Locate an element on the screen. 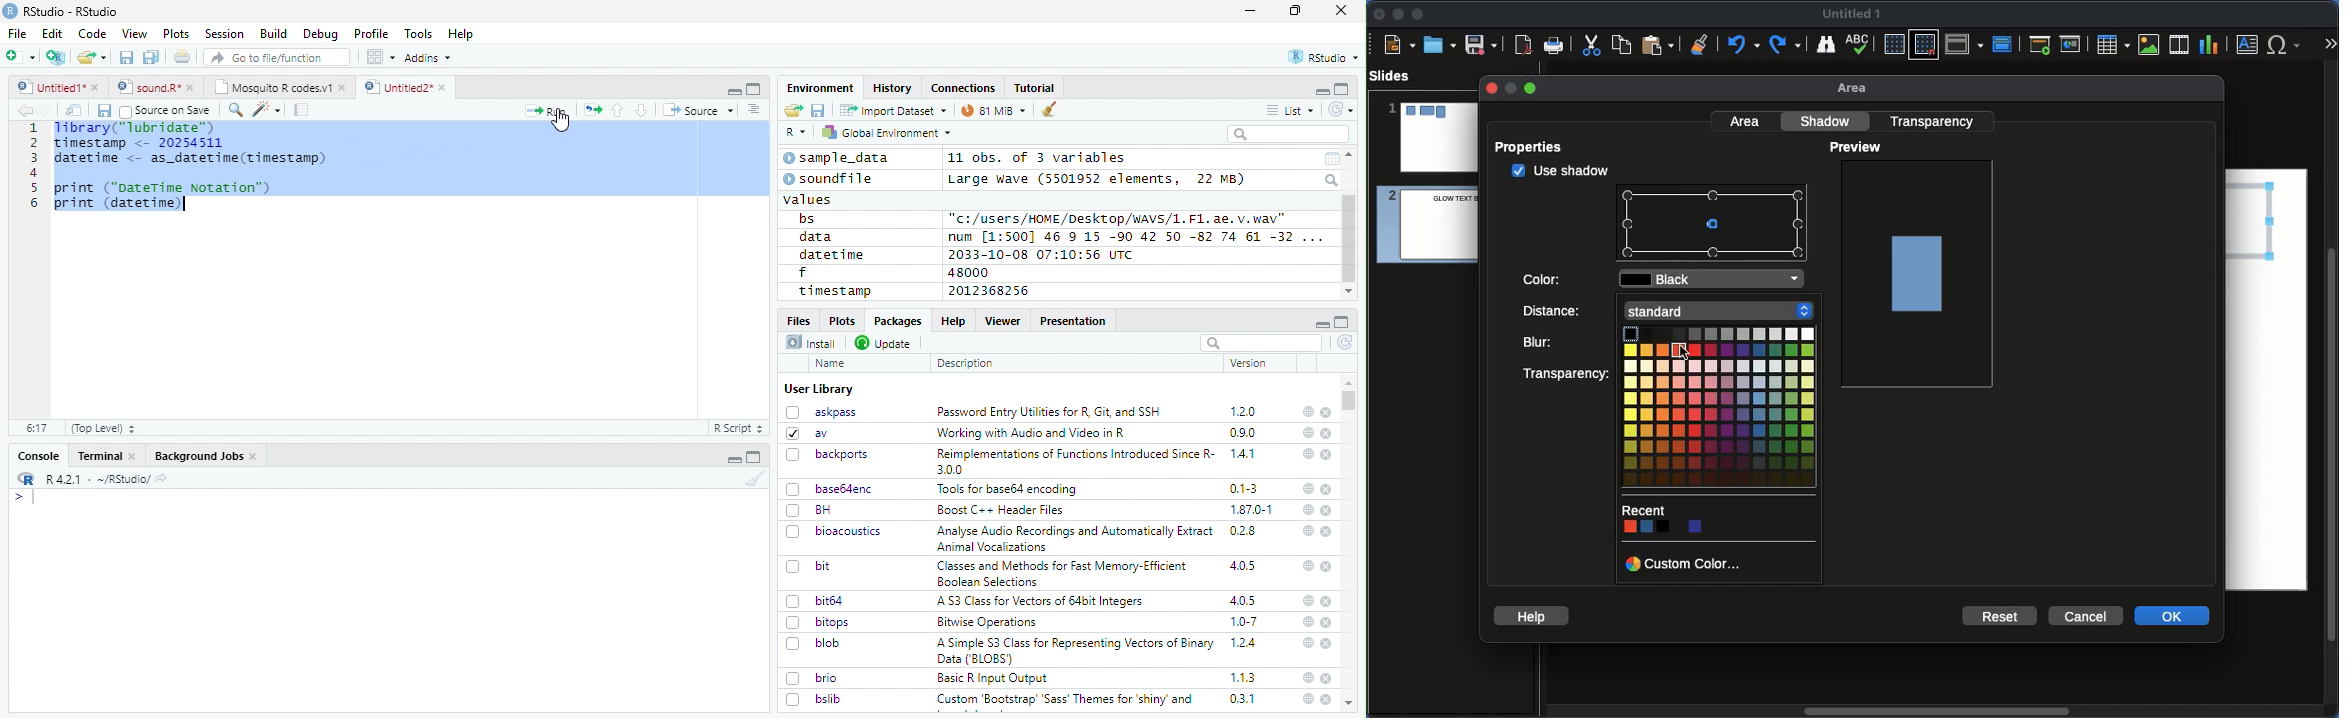 This screenshot has height=728, width=2352. help is located at coordinates (1308, 432).